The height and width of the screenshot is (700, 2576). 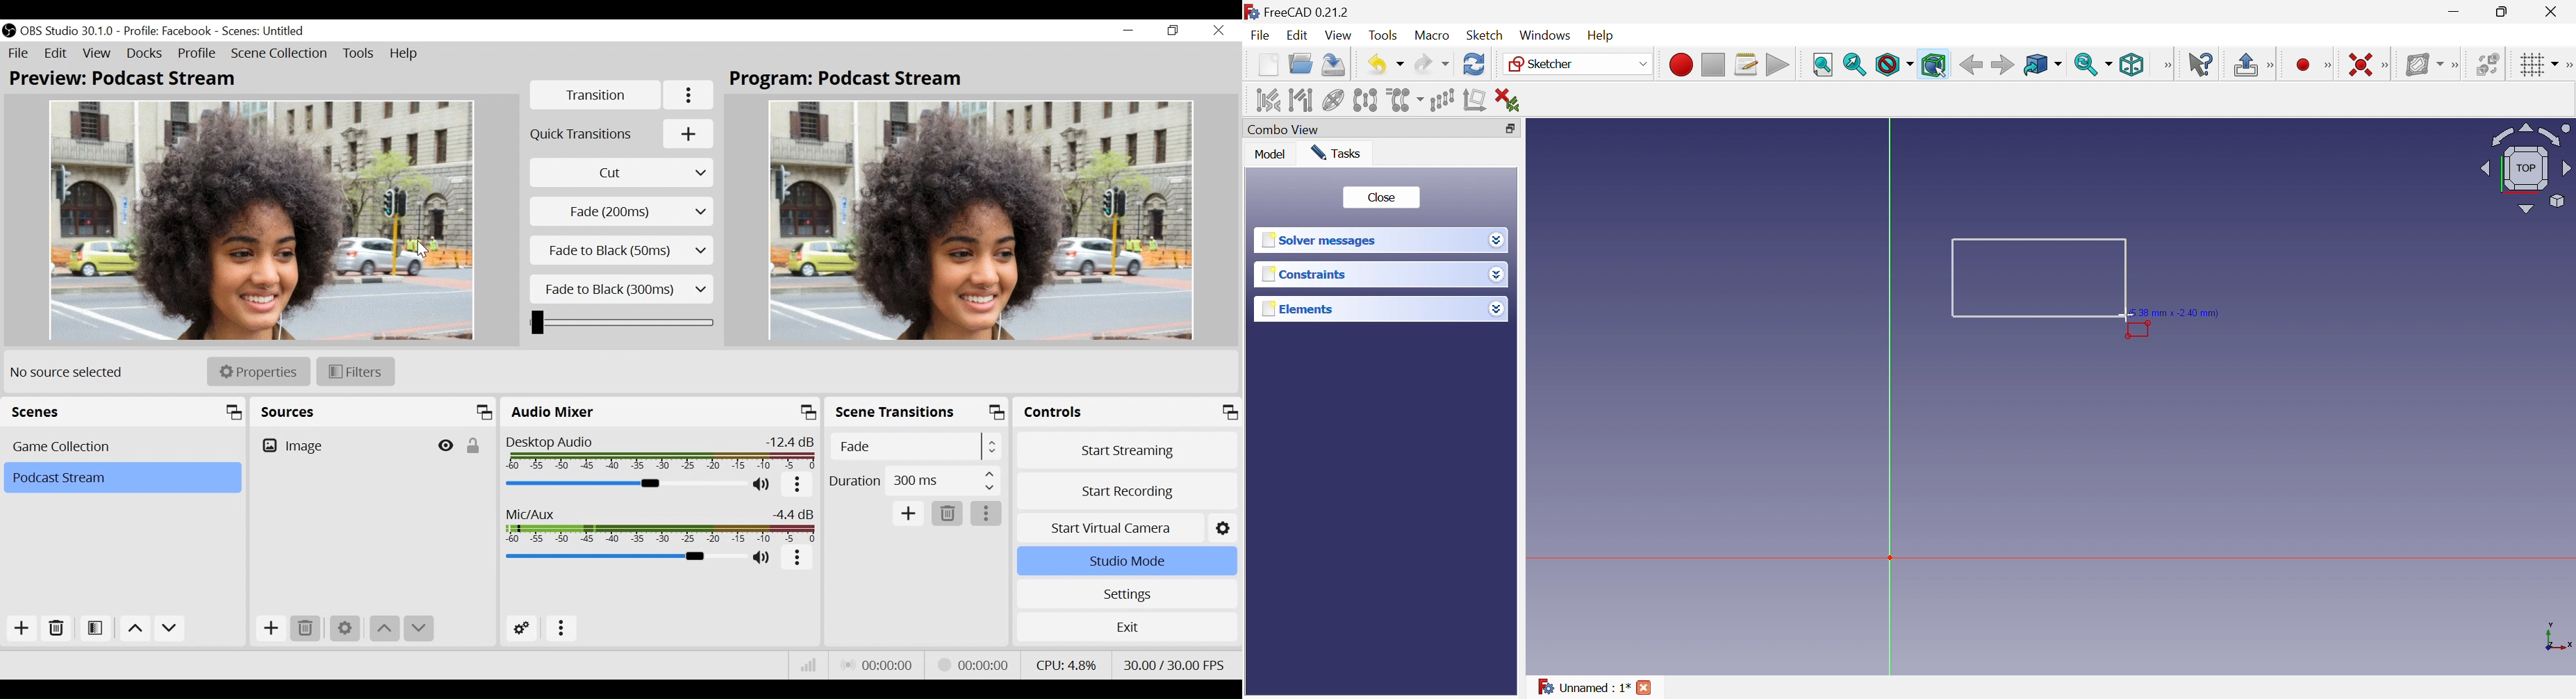 What do you see at coordinates (259, 372) in the screenshot?
I see `Properties` at bounding box center [259, 372].